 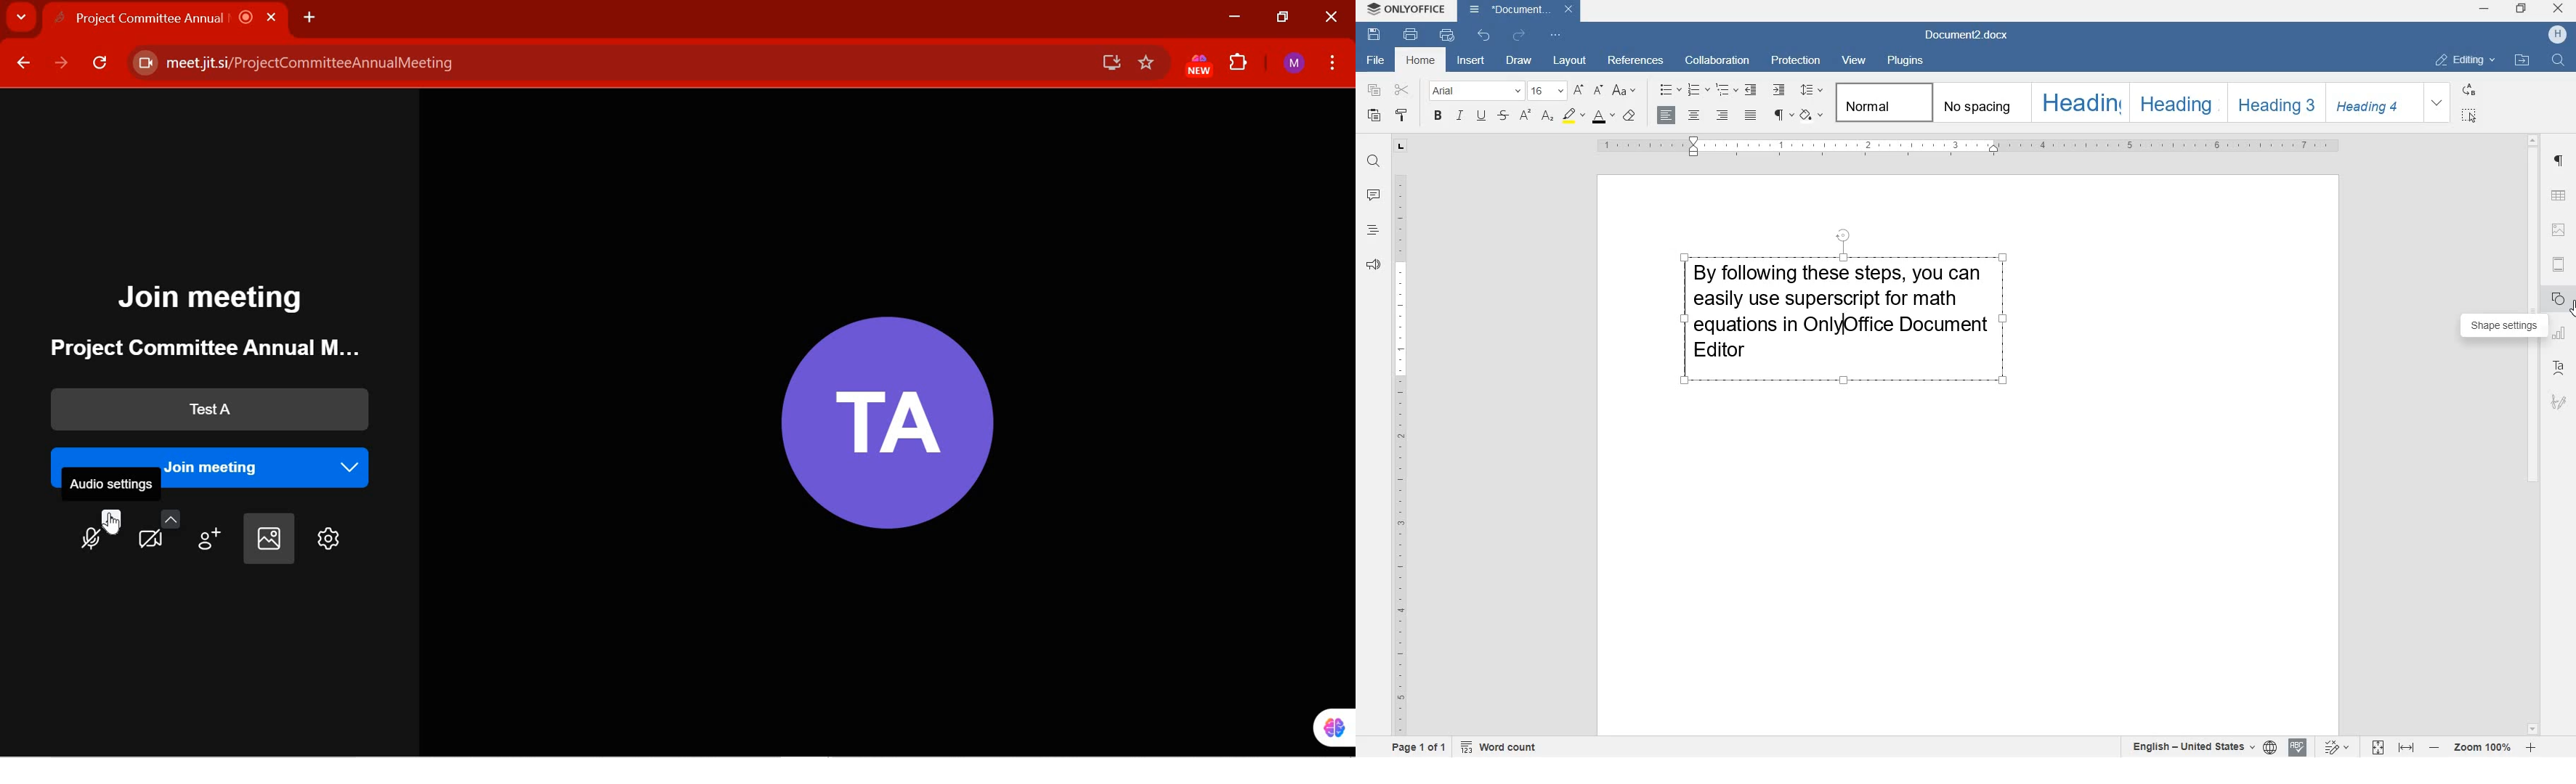 I want to click on copy, so click(x=1374, y=91).